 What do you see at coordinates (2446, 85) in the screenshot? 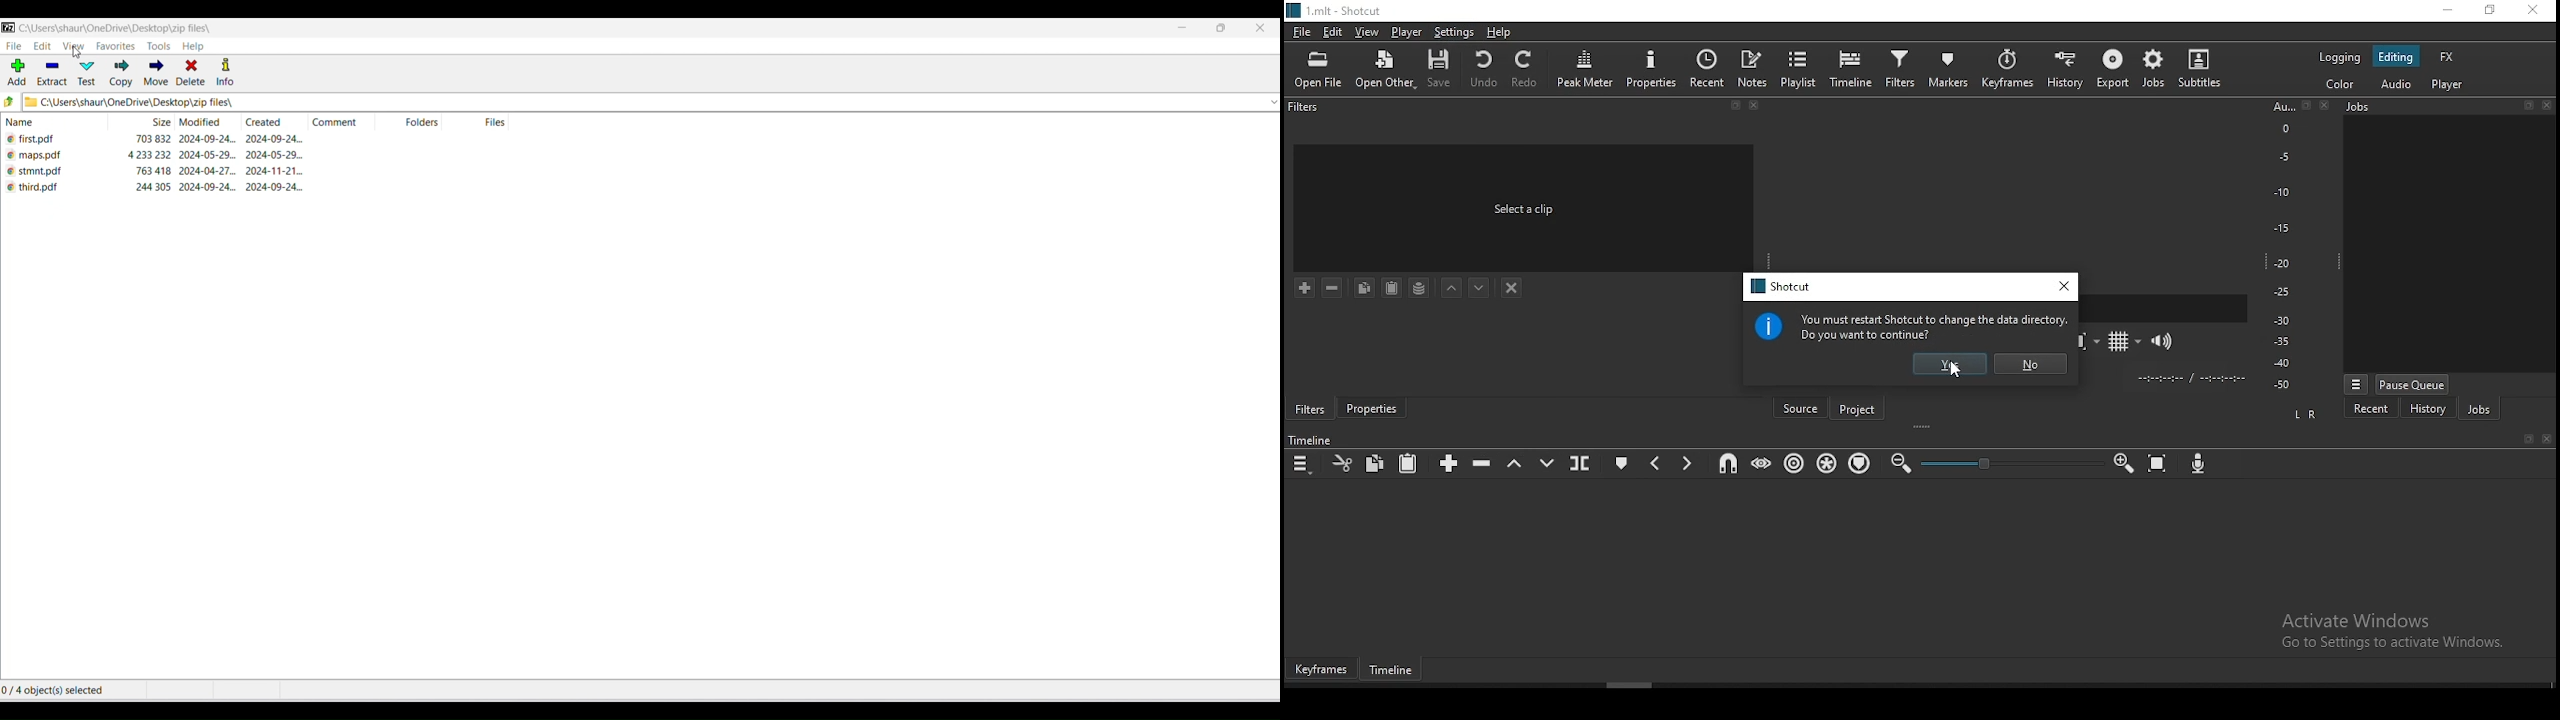
I see `player` at bounding box center [2446, 85].